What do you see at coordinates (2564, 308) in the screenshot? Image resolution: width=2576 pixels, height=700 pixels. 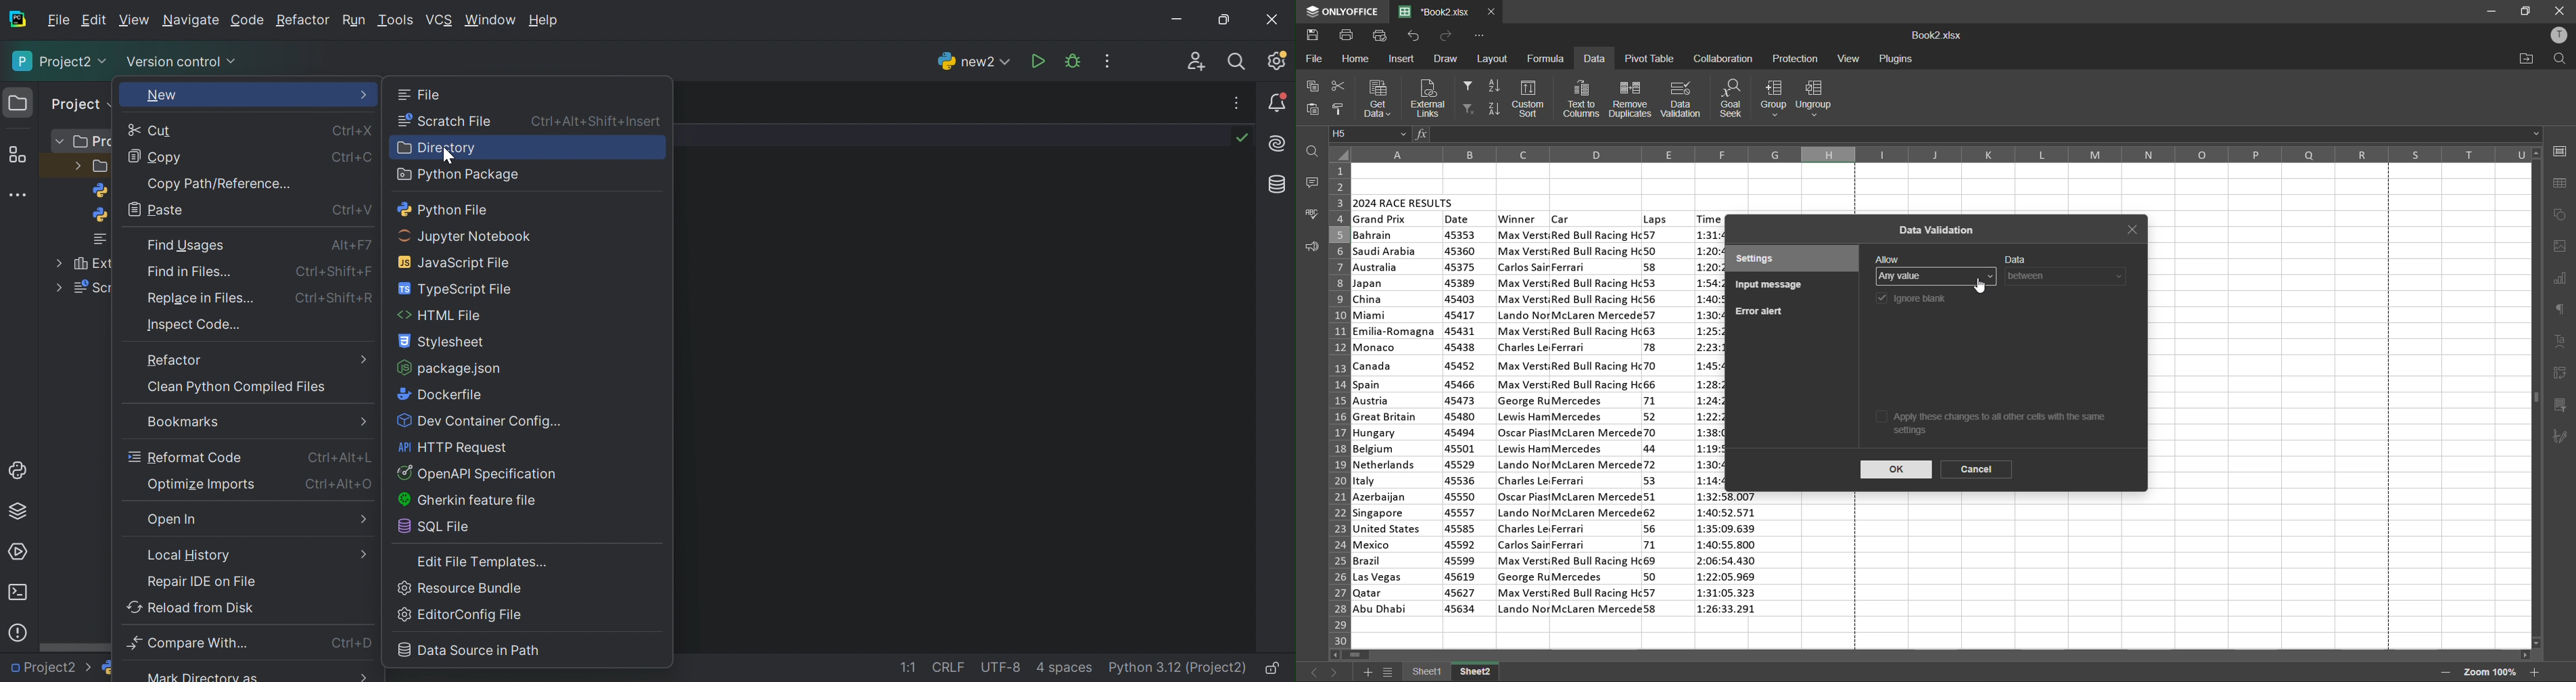 I see `paragraph` at bounding box center [2564, 308].